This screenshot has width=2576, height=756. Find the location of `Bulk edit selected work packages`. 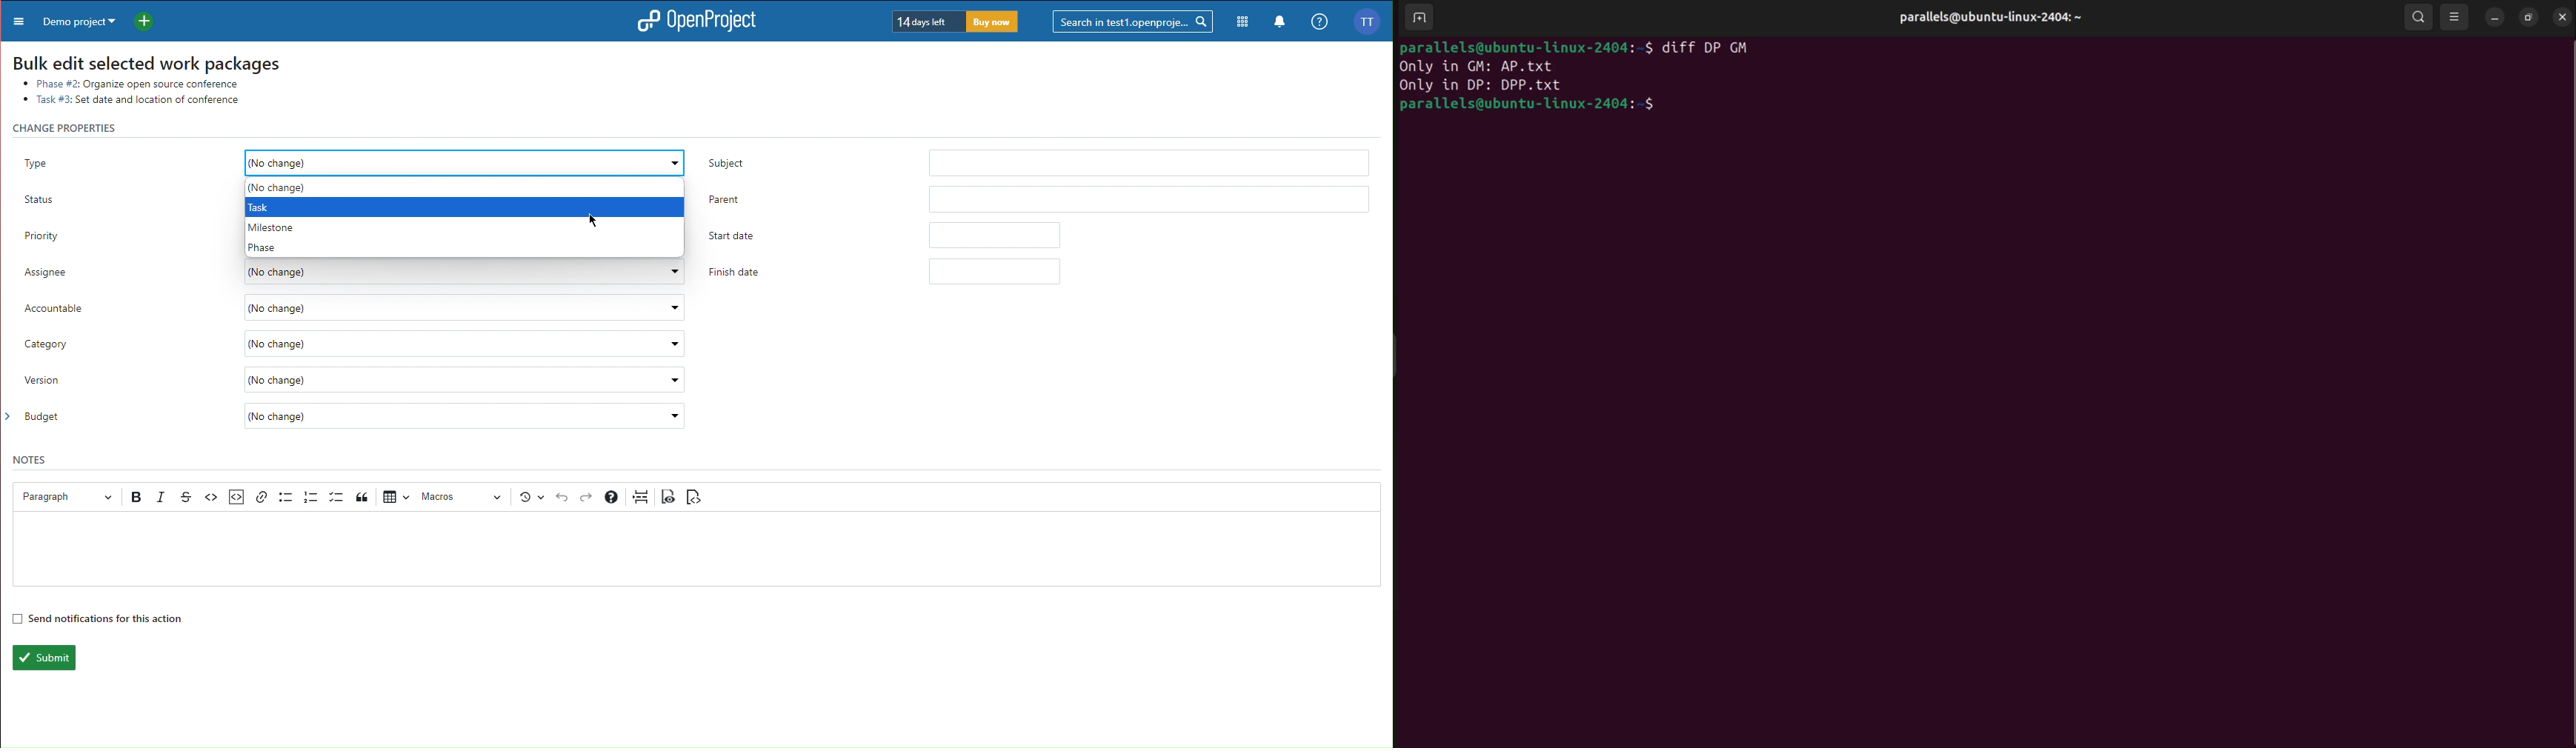

Bulk edit selected work packages is located at coordinates (146, 62).